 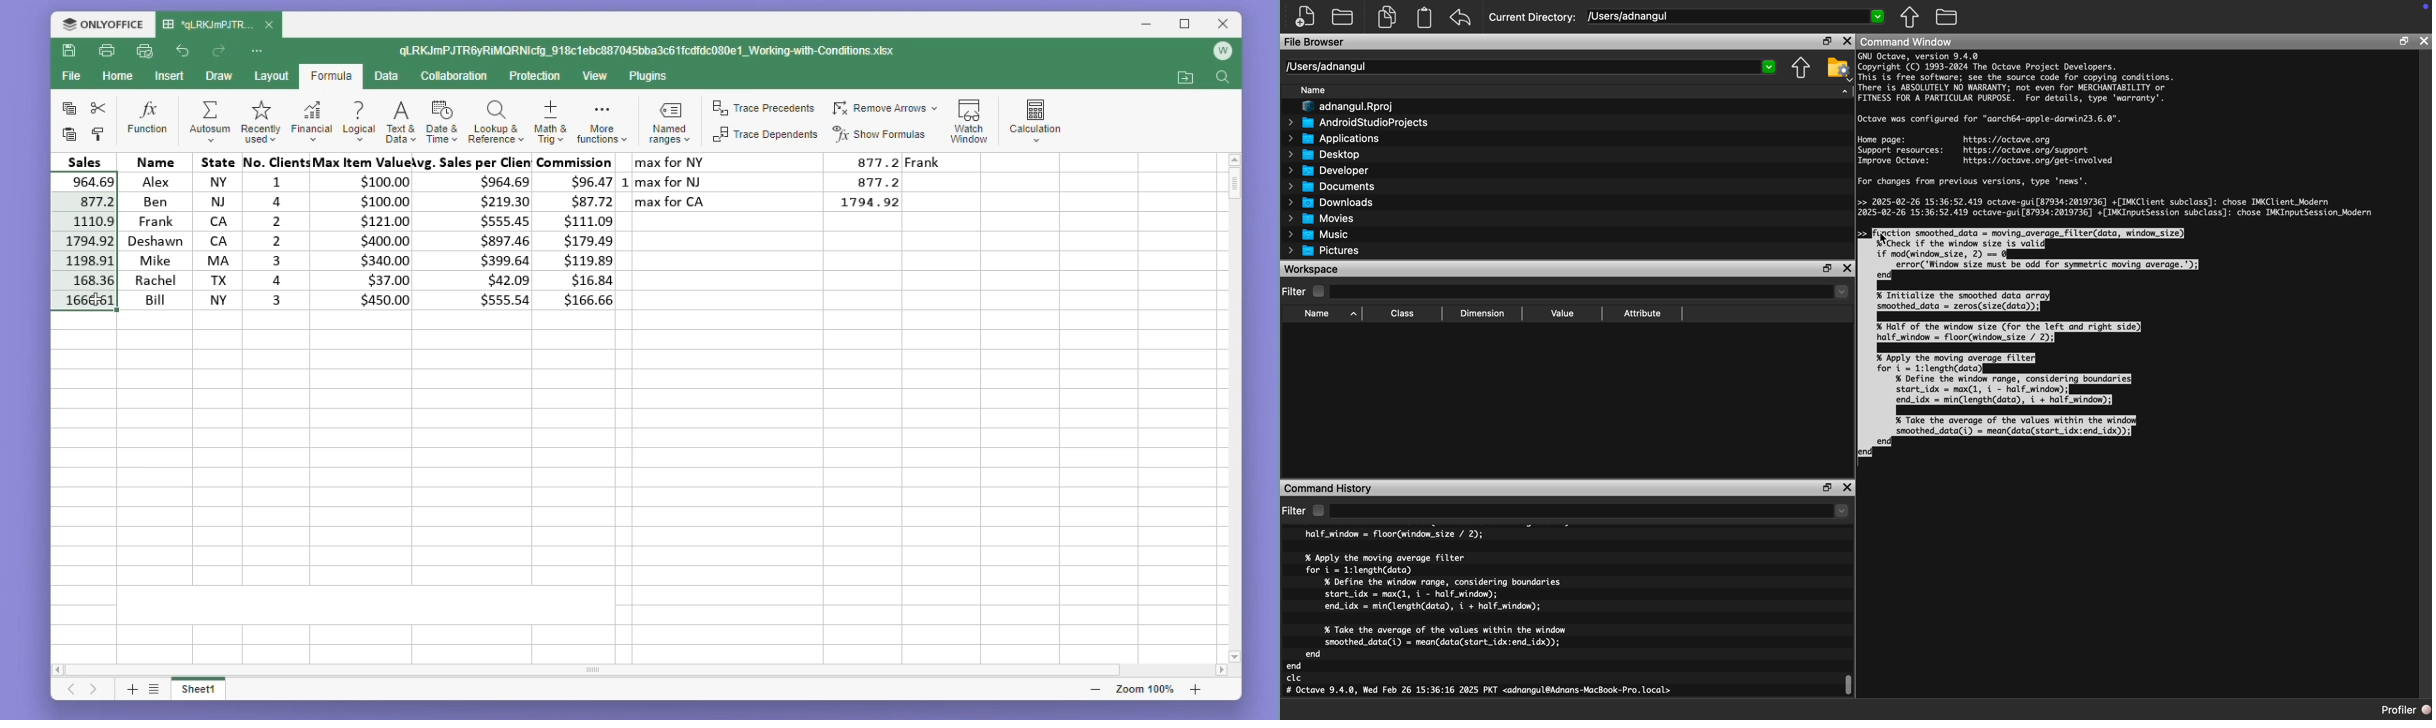 What do you see at coordinates (1430, 606) in the screenshot?
I see `half_window = floor(window_size / 2);
% Apply the moving average filter
for i = 1:length(data)
% Define the window range, considering boundaries
start_idx = max(1, i - half_window);
end_idx = min(length(data), i + half_window);
% Take the average of the values within the window
smoothed_data(i) = mean(data(start_idx:end_idx));
end
end
cle` at bounding box center [1430, 606].